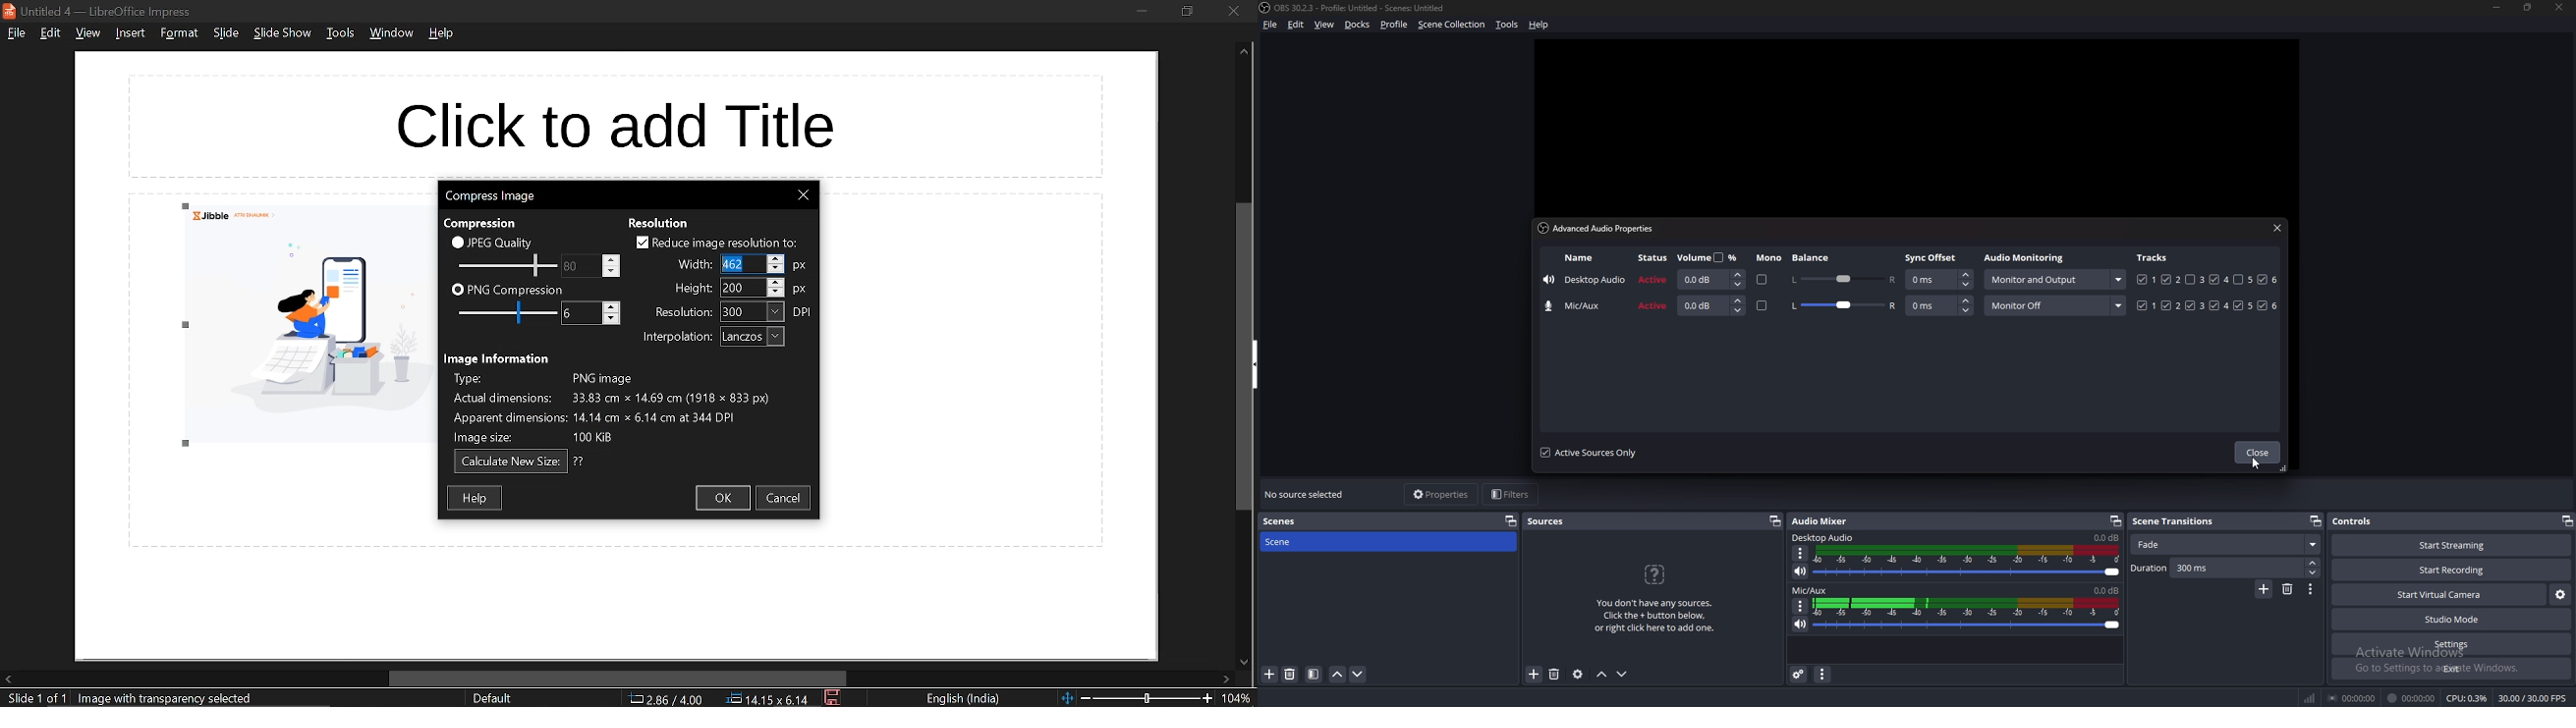 Image resolution: width=2576 pixels, height=728 pixels. What do you see at coordinates (2444, 546) in the screenshot?
I see `start streaming` at bounding box center [2444, 546].